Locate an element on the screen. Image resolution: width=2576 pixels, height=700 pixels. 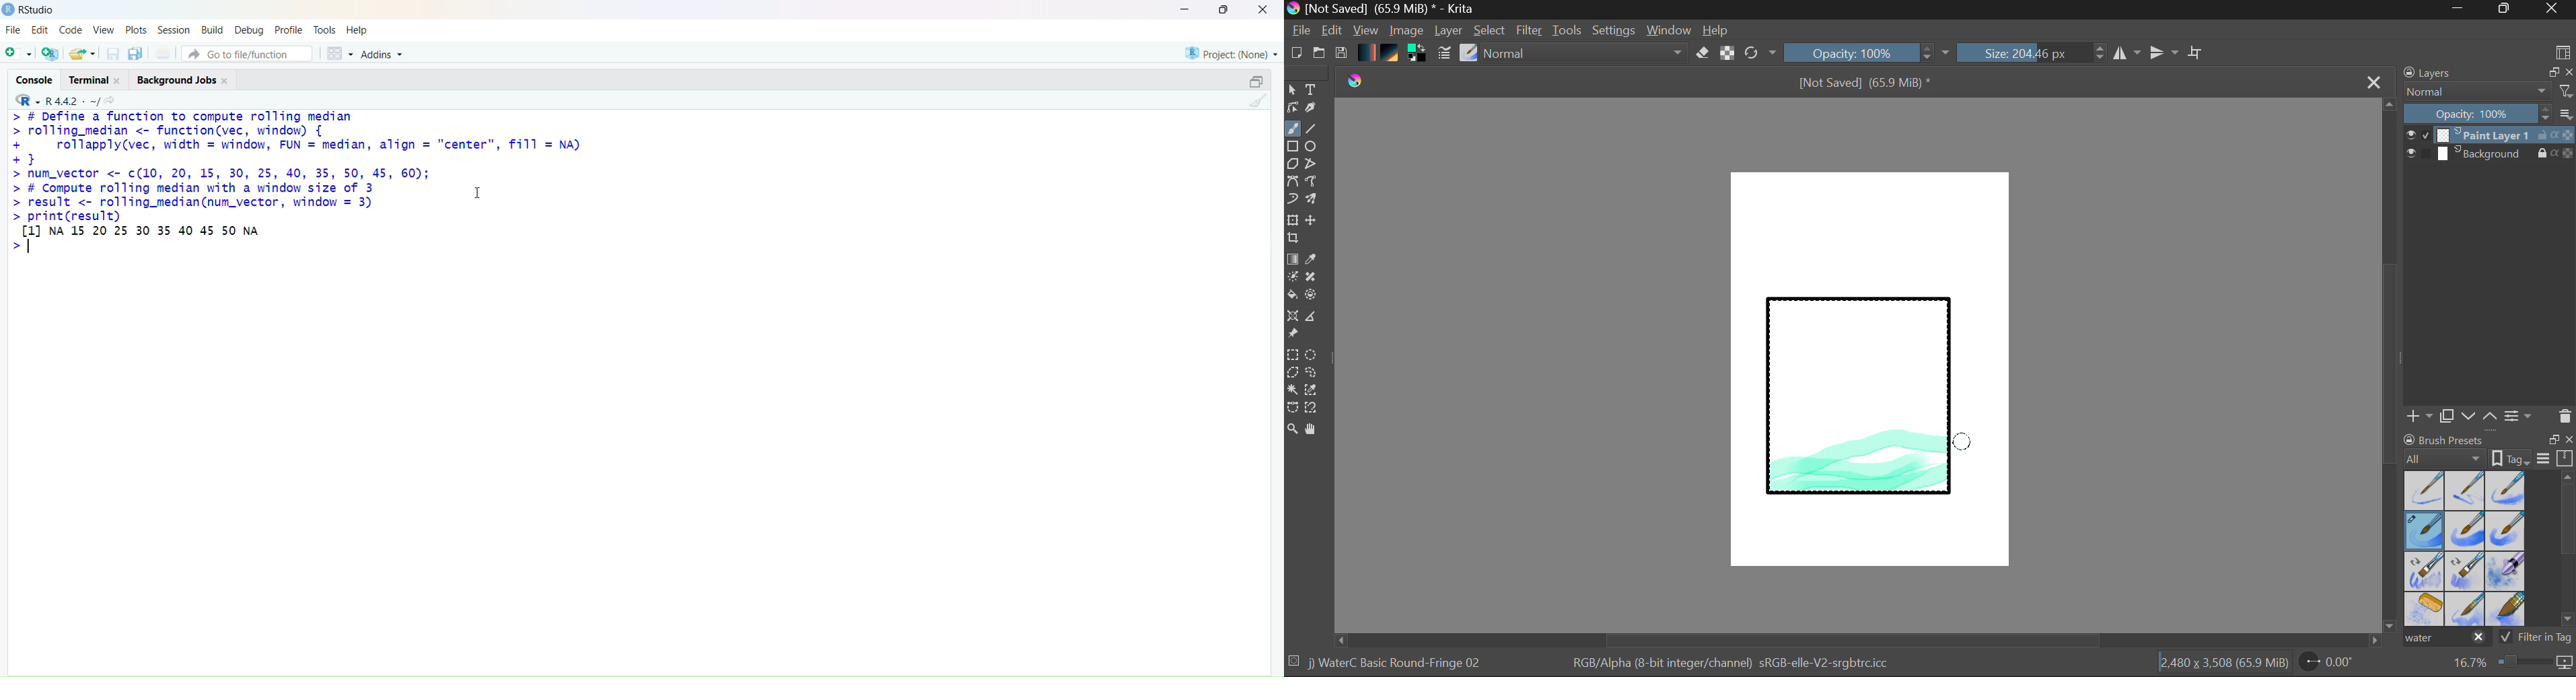
Freehand Selection is located at coordinates (1312, 374).